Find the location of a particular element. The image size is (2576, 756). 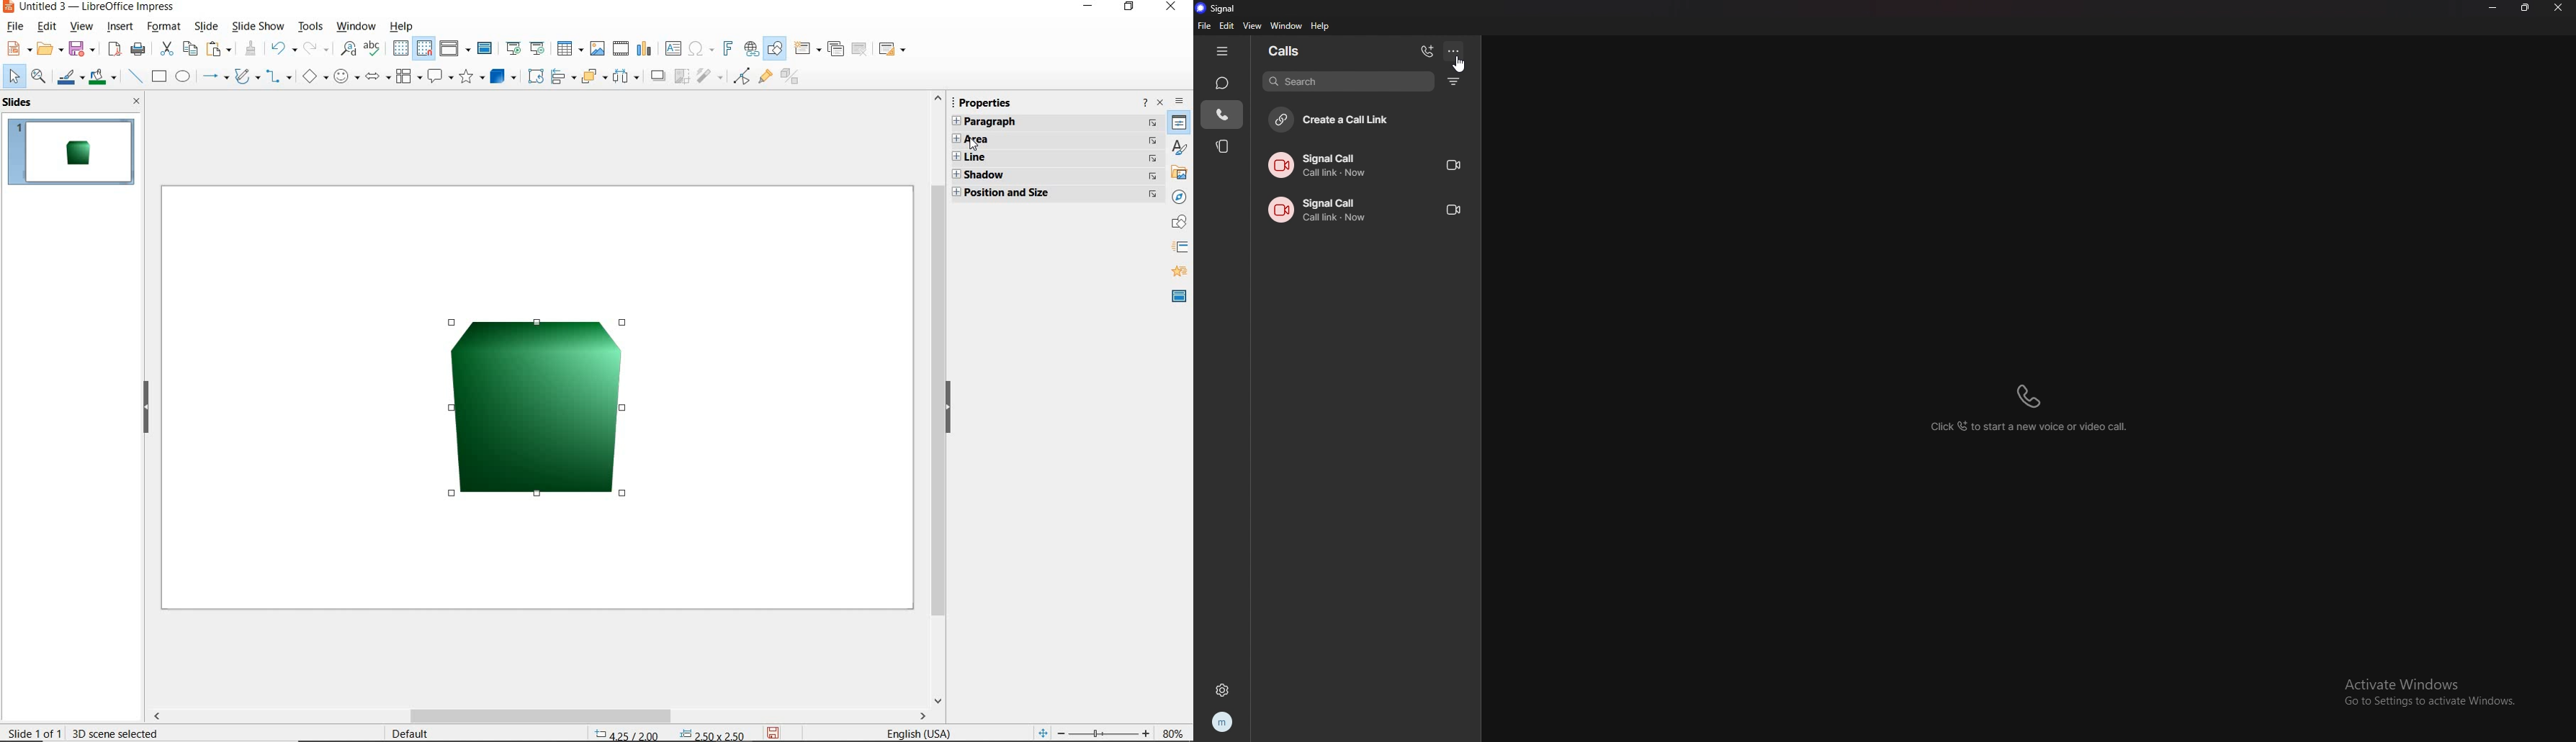

insert frontwork text is located at coordinates (729, 50).